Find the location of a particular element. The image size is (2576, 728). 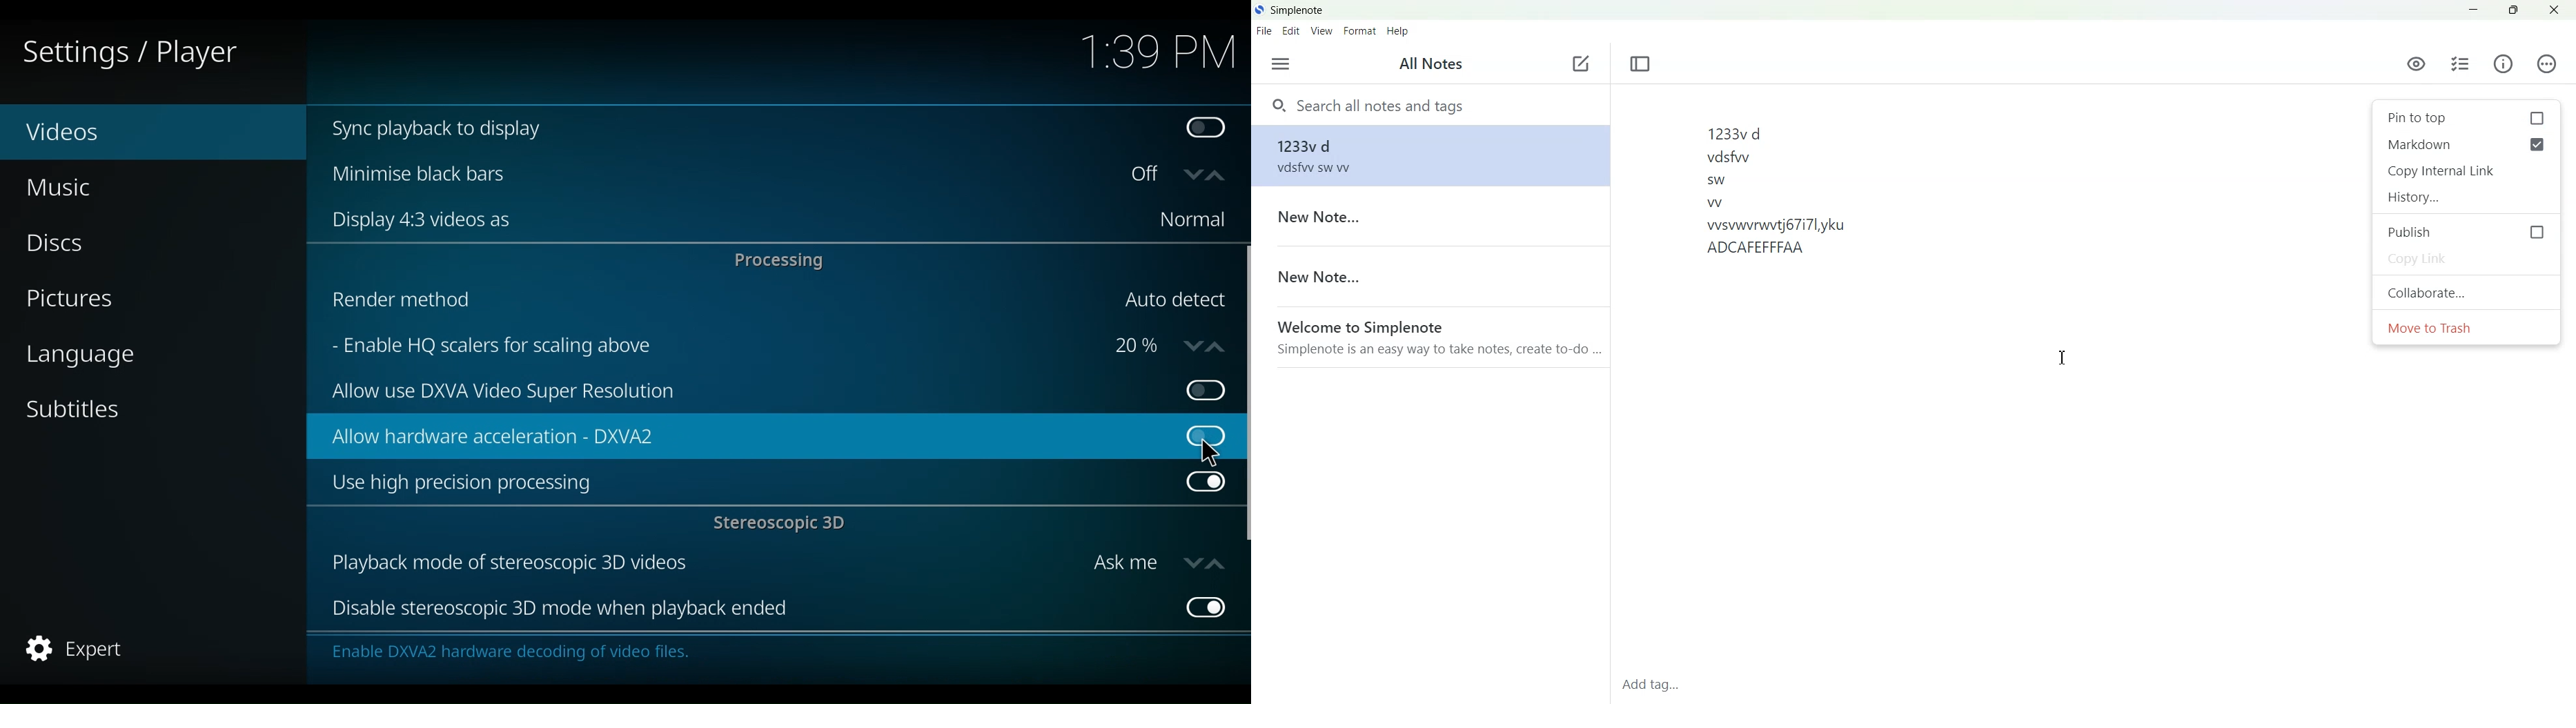

Toggle on/off Allow hardware acceleration is located at coordinates (1197, 426).